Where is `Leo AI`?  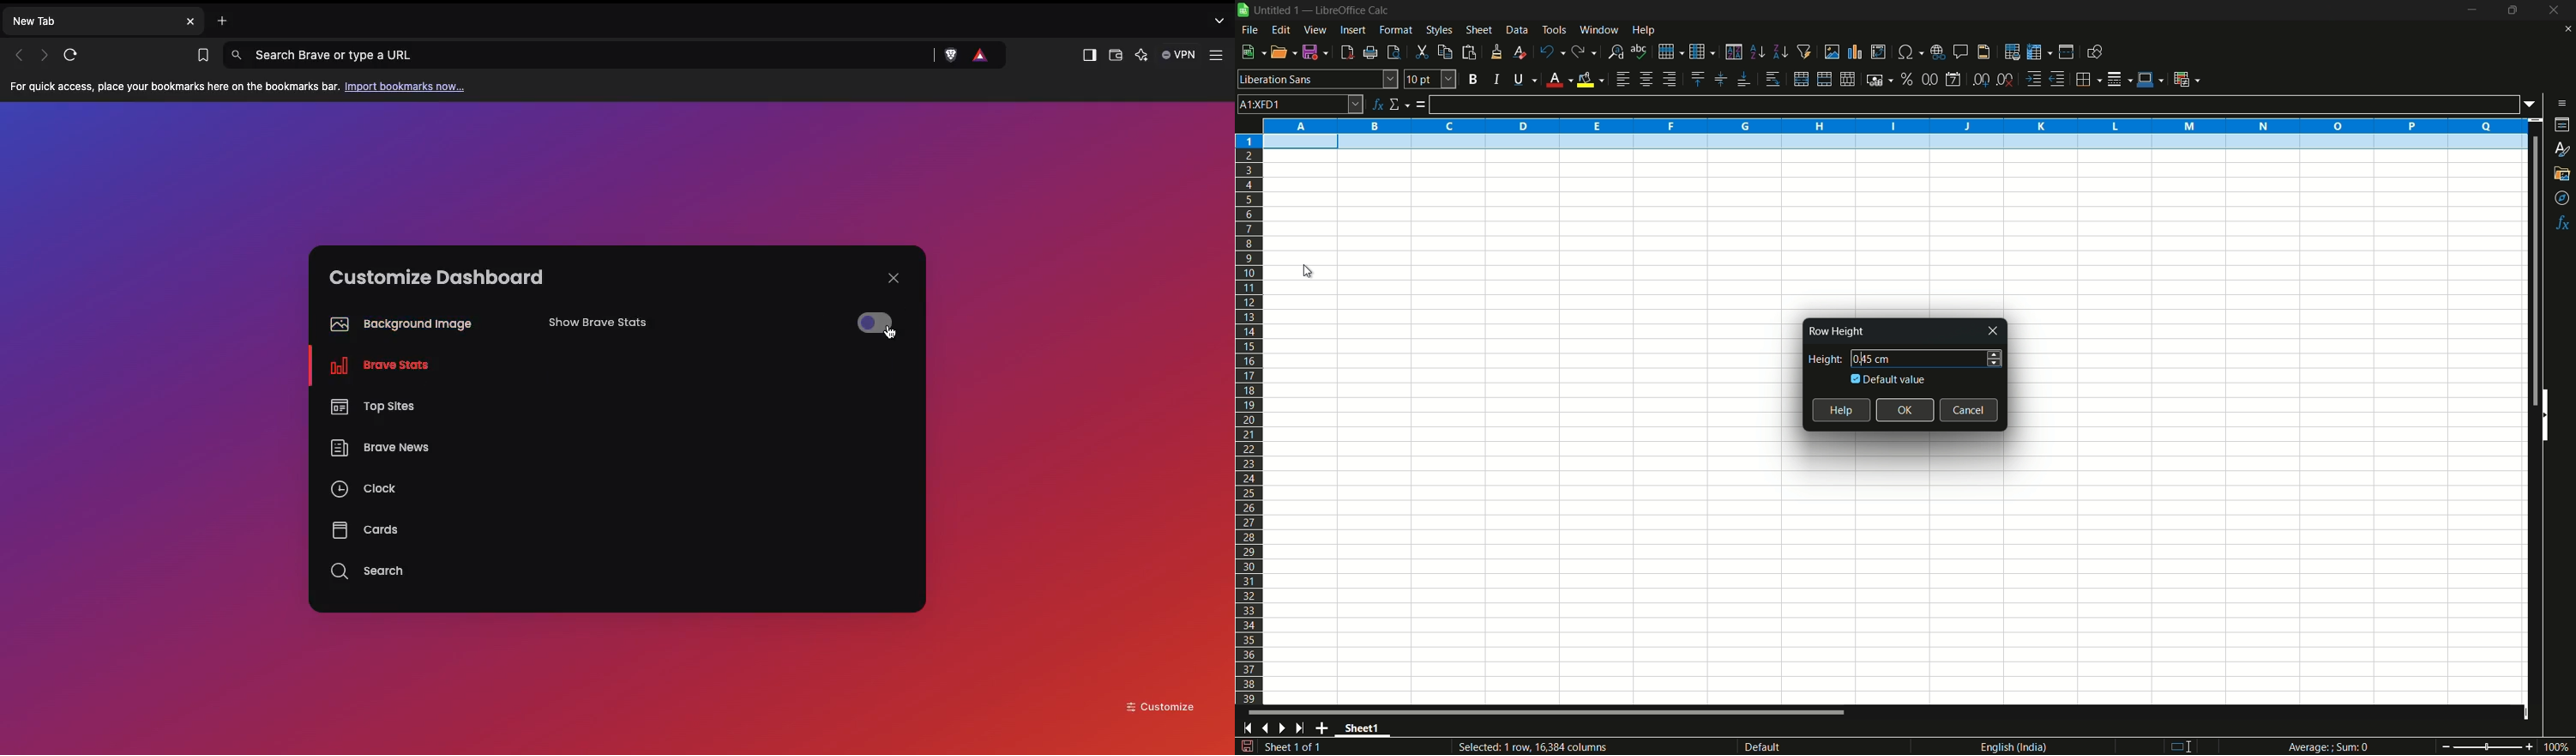
Leo AI is located at coordinates (1141, 57).